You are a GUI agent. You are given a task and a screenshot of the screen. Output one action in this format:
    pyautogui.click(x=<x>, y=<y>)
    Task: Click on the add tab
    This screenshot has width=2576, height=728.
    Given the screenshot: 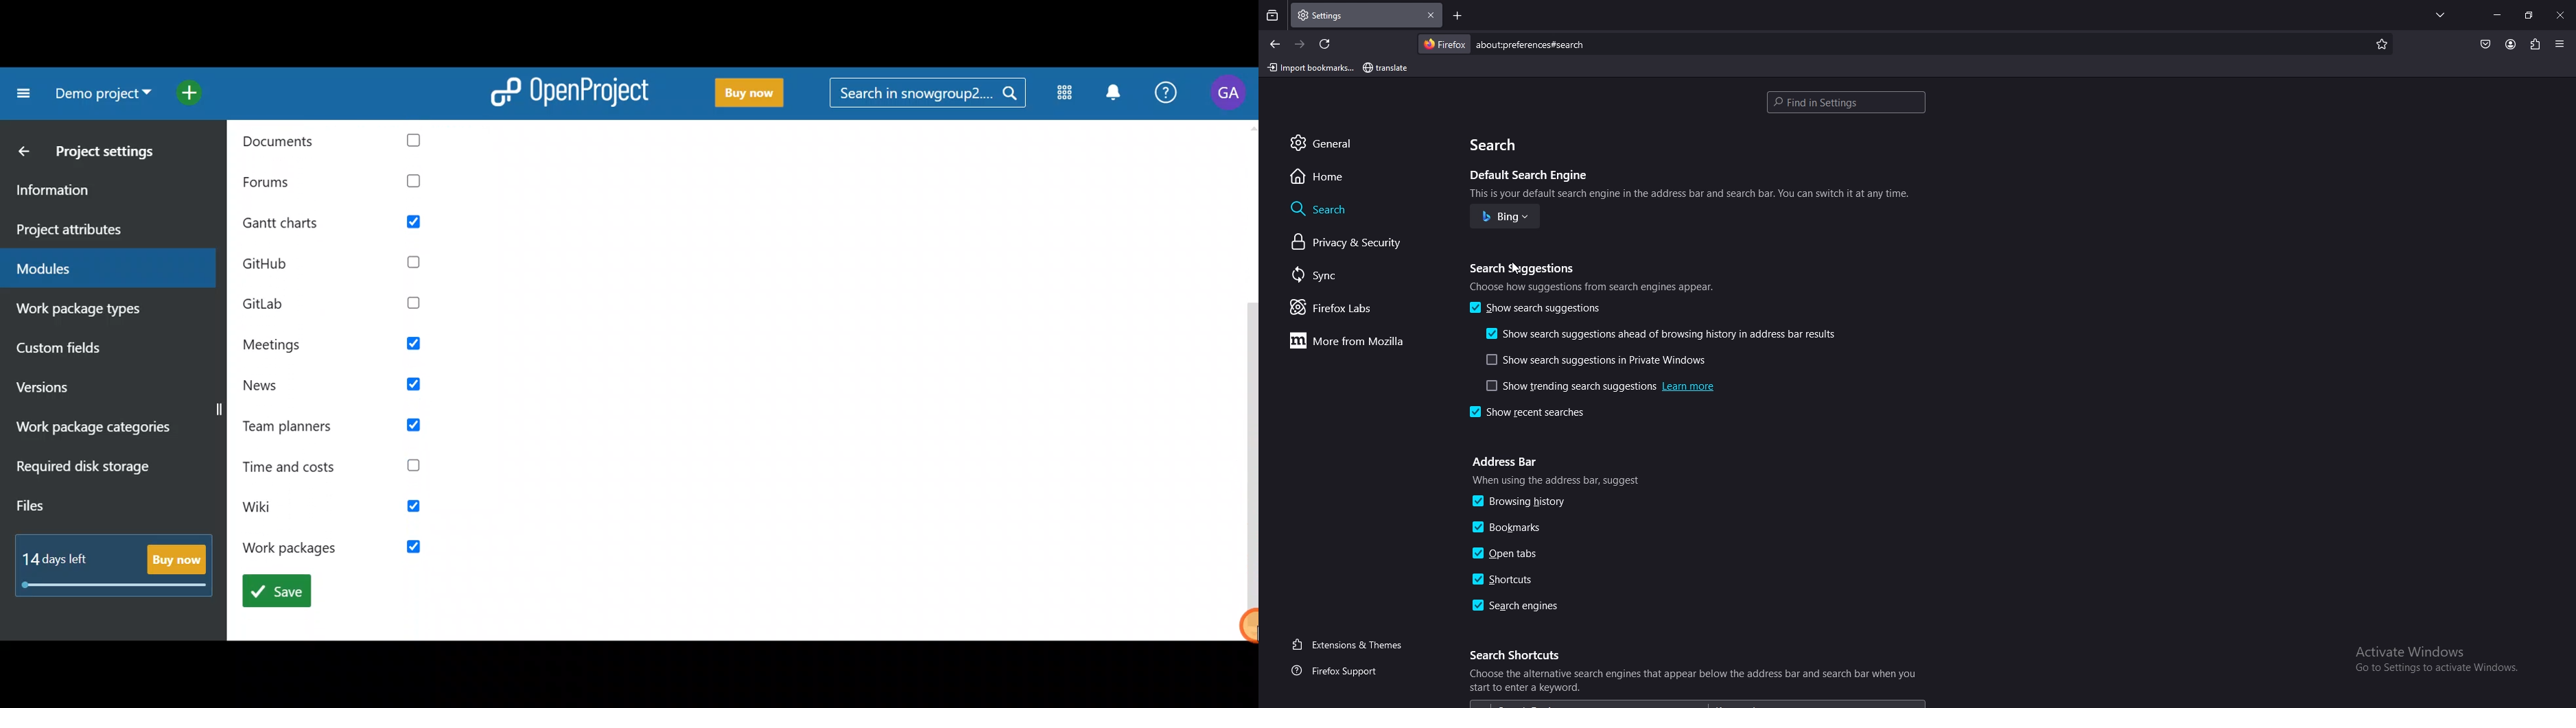 What is the action you would take?
    pyautogui.click(x=1458, y=16)
    